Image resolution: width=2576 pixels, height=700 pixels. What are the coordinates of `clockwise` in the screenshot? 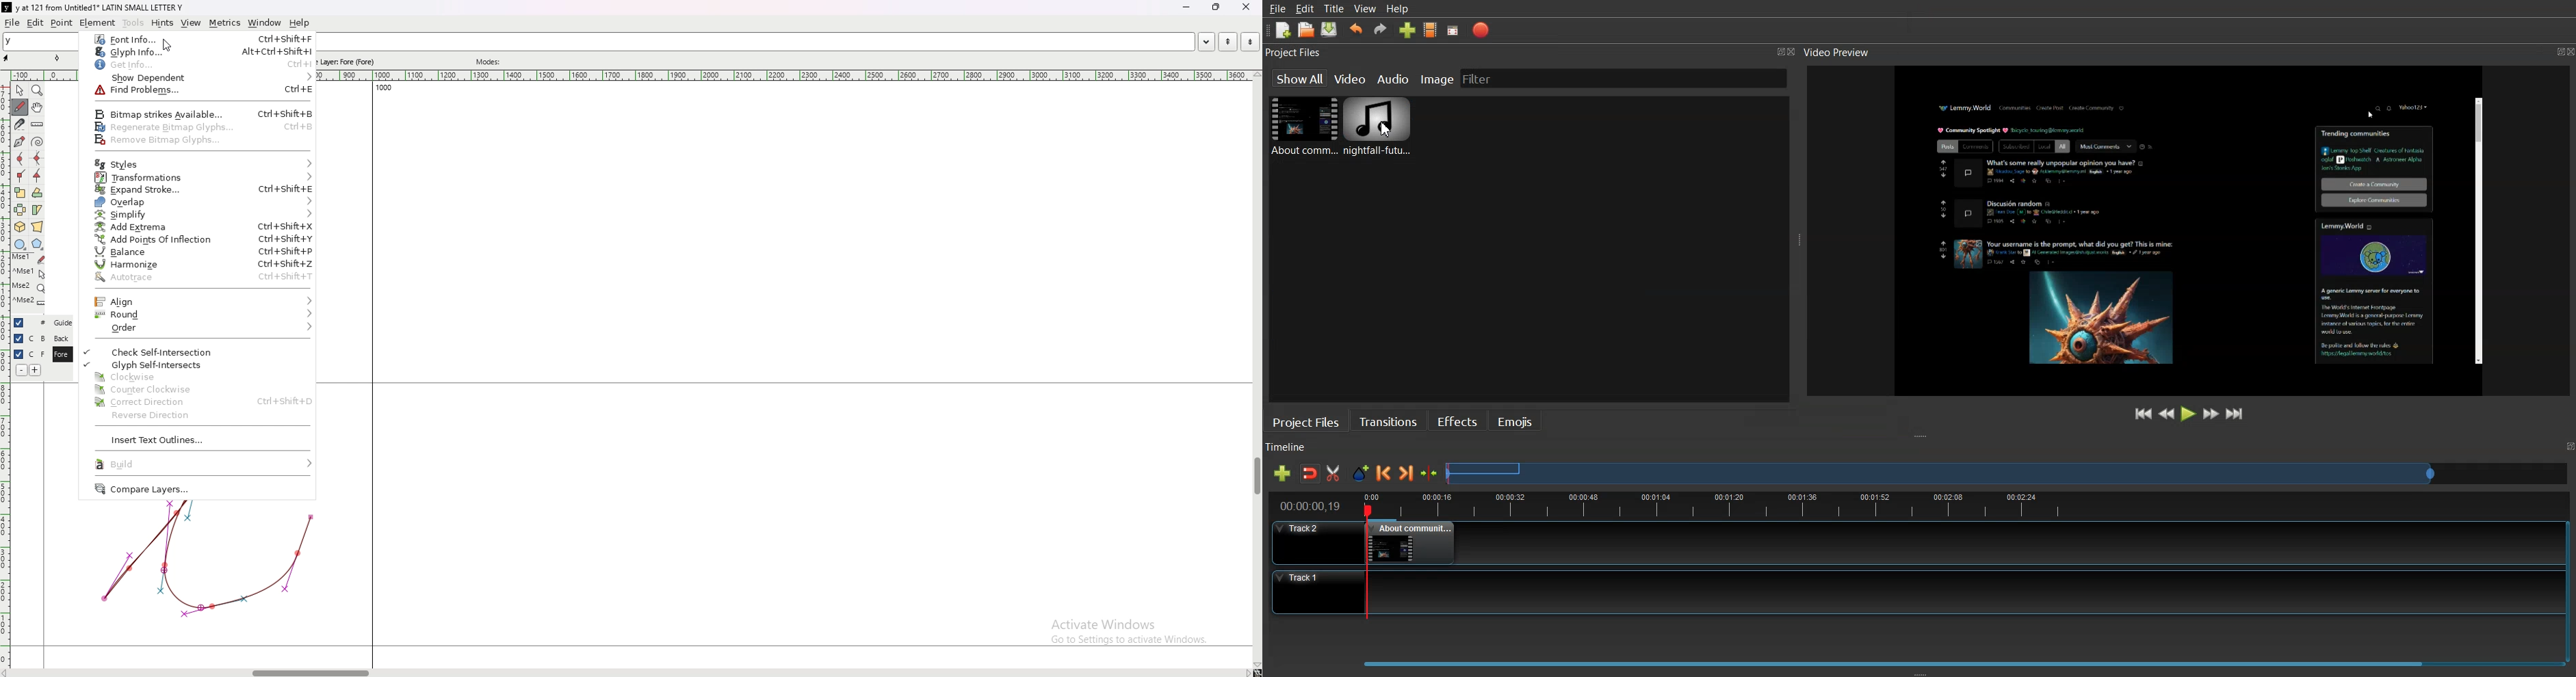 It's located at (199, 378).